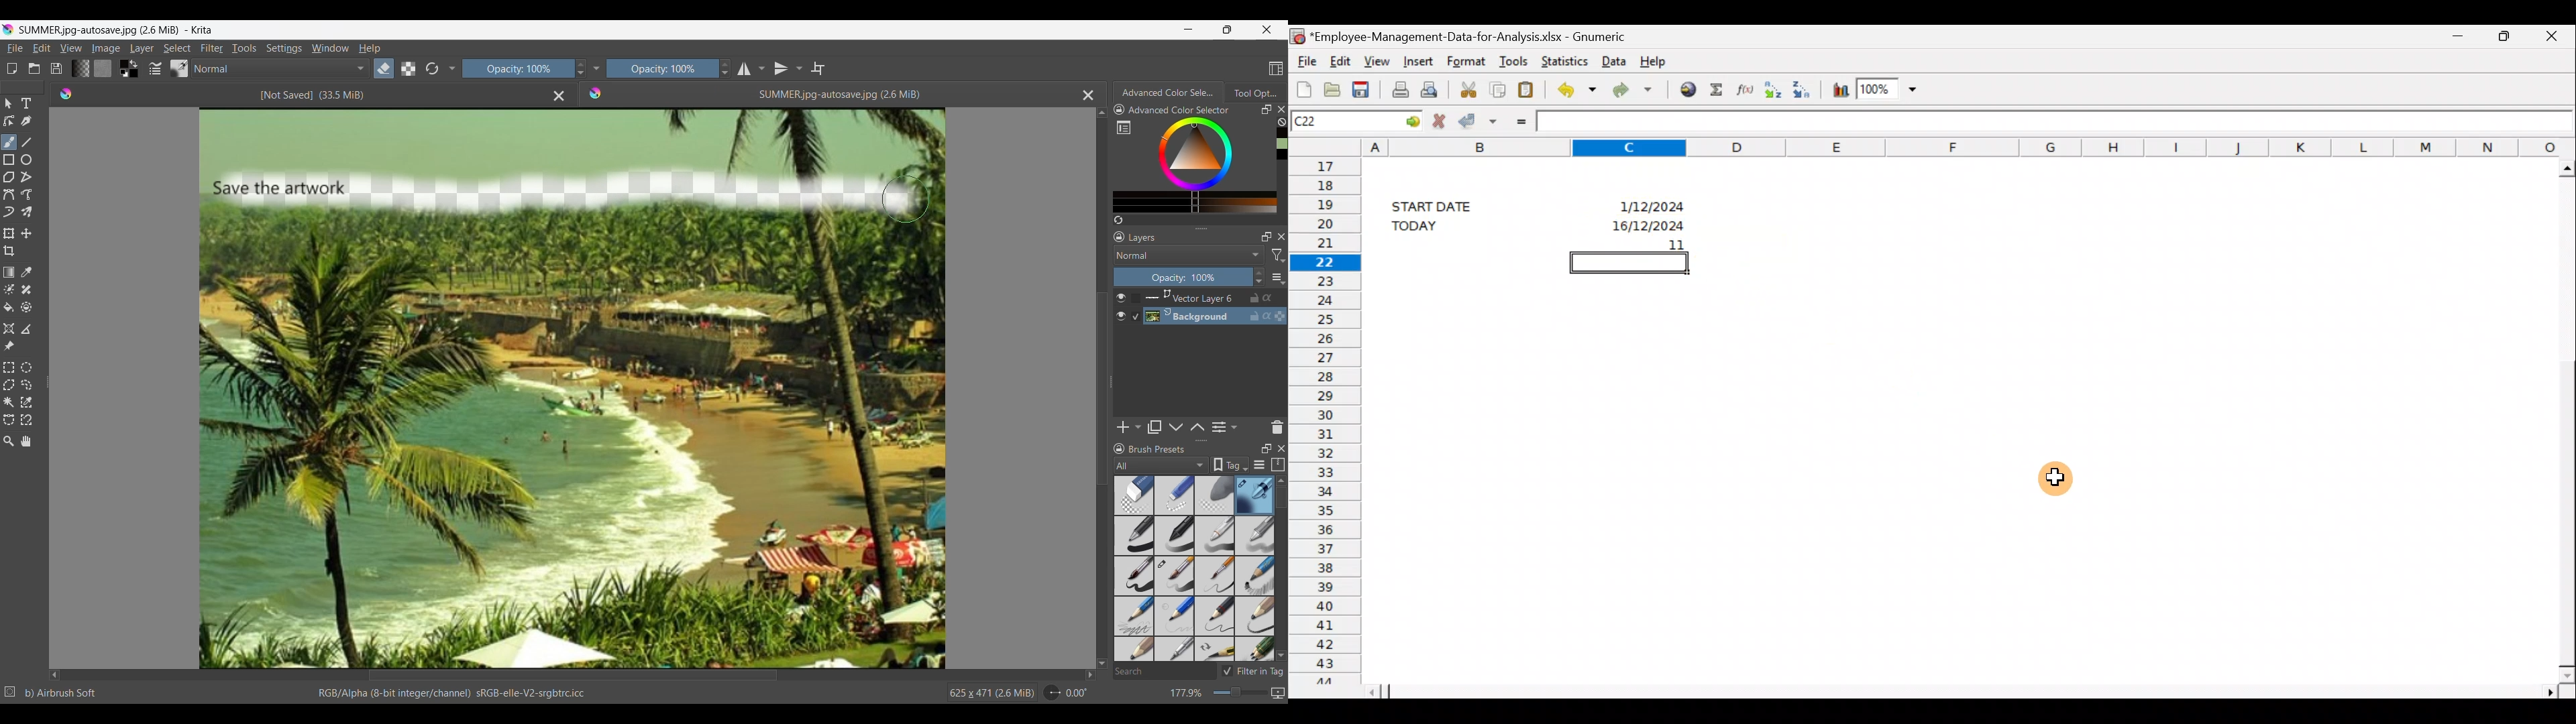 The image size is (2576, 728). What do you see at coordinates (1279, 255) in the screenshot?
I see `Filter options` at bounding box center [1279, 255].